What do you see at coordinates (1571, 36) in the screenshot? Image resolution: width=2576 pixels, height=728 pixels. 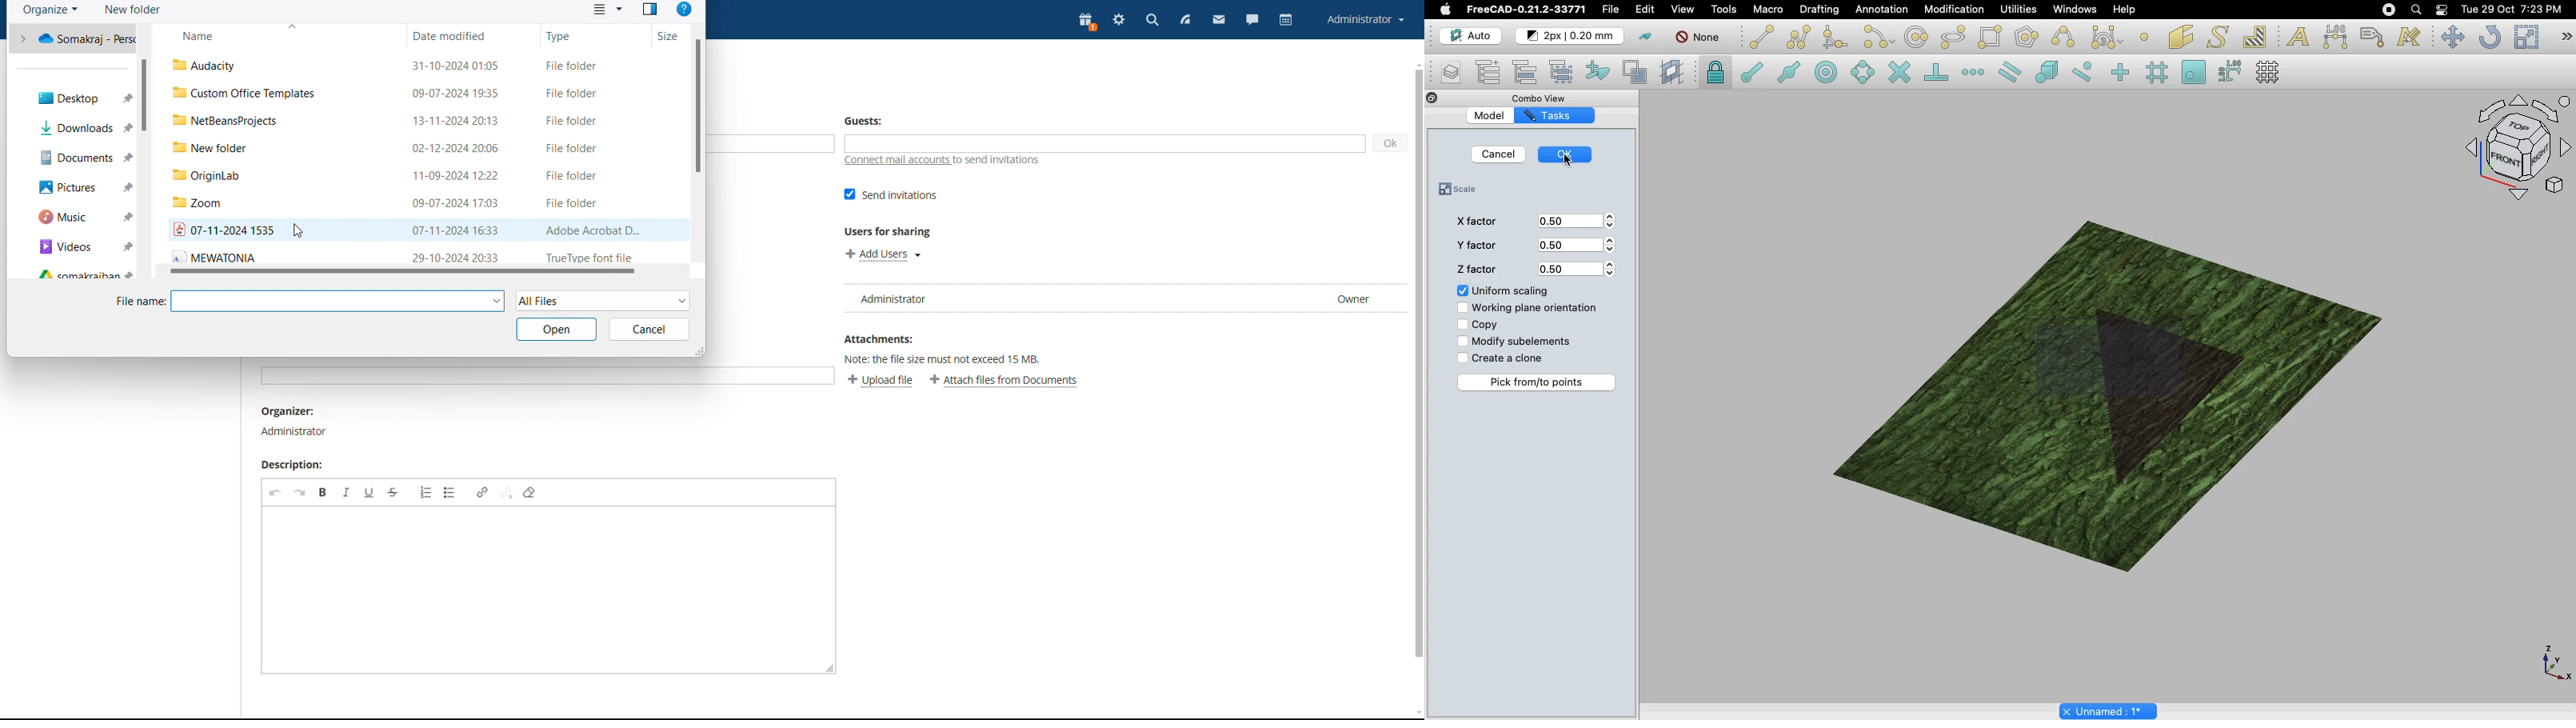 I see `Change default style for new objects` at bounding box center [1571, 36].